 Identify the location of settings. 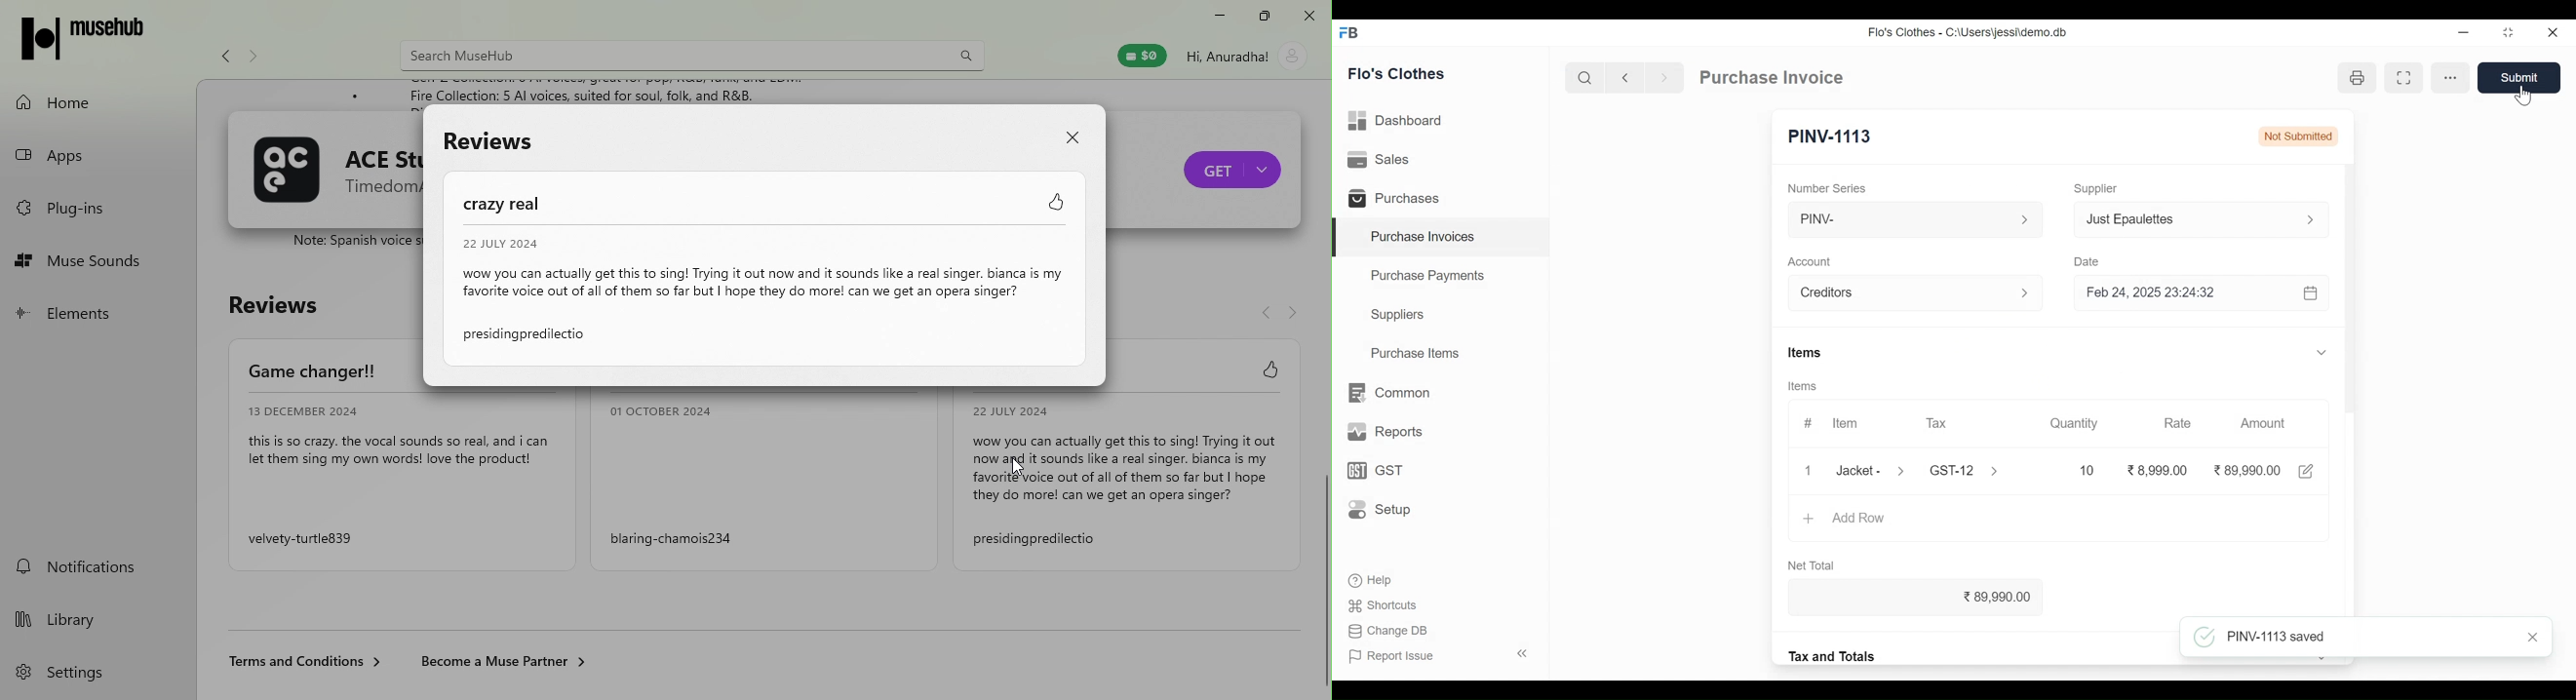
(78, 674).